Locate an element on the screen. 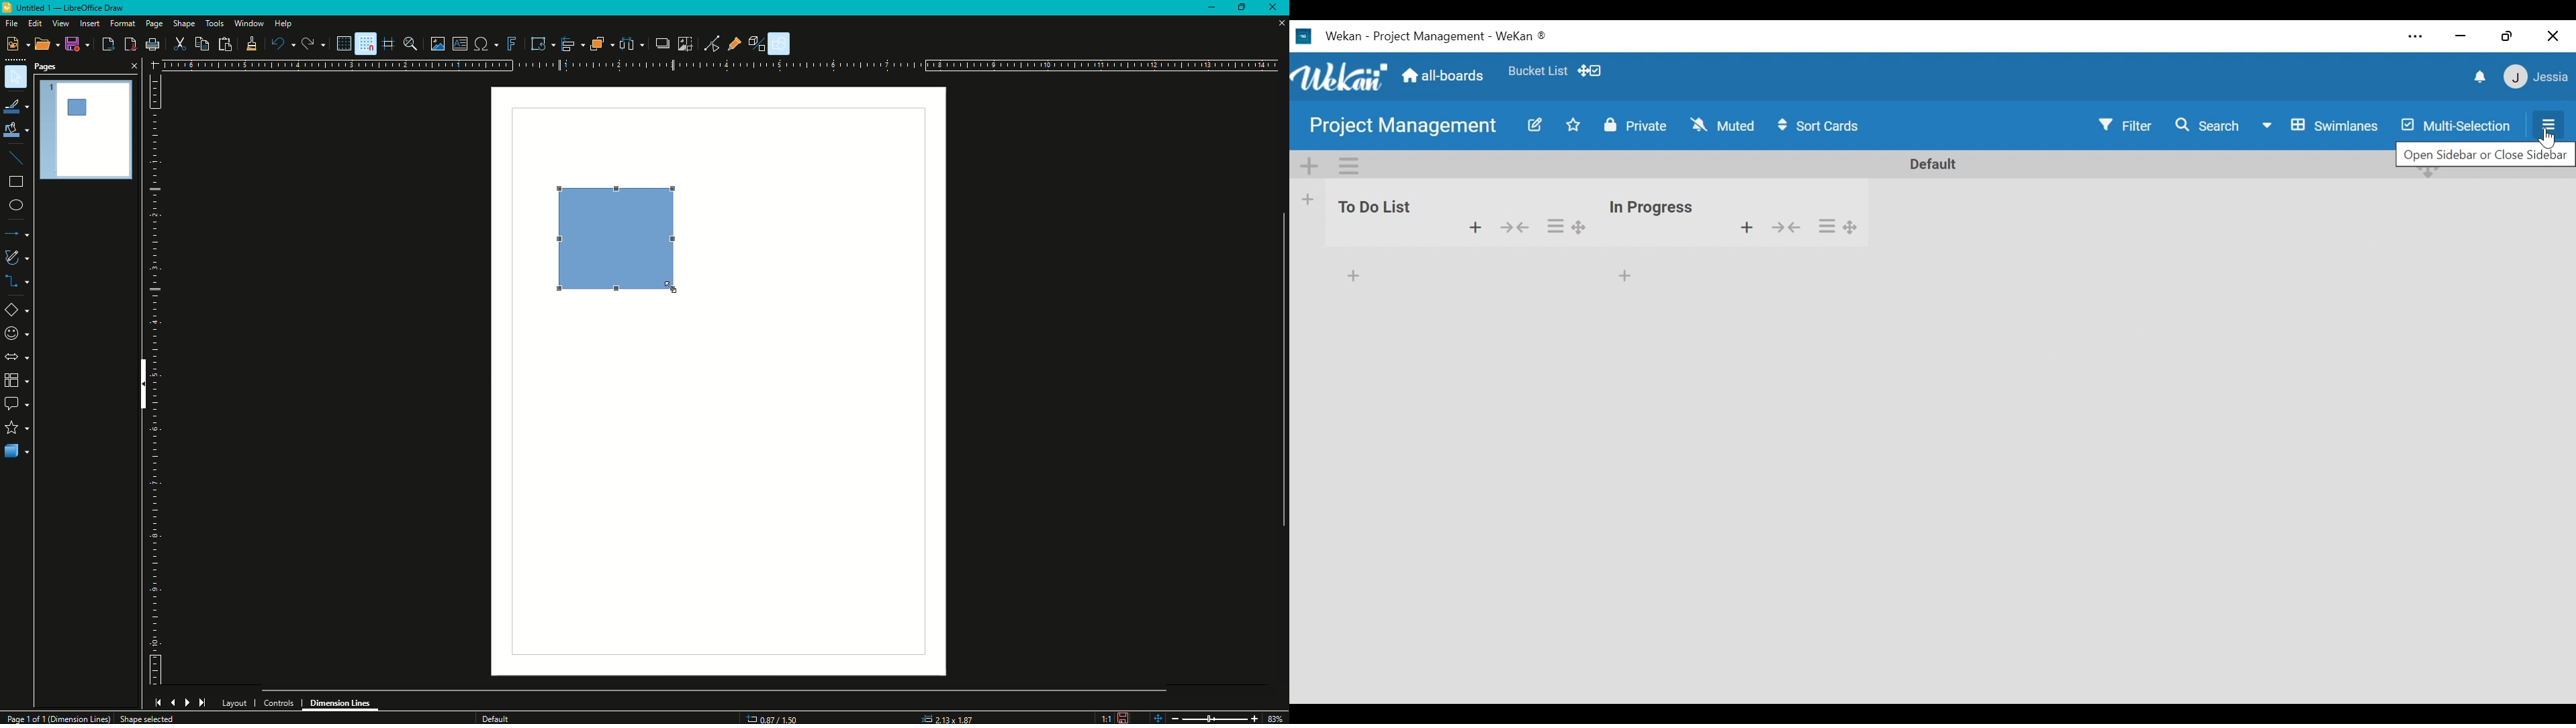  Zoom in is located at coordinates (1254, 718).